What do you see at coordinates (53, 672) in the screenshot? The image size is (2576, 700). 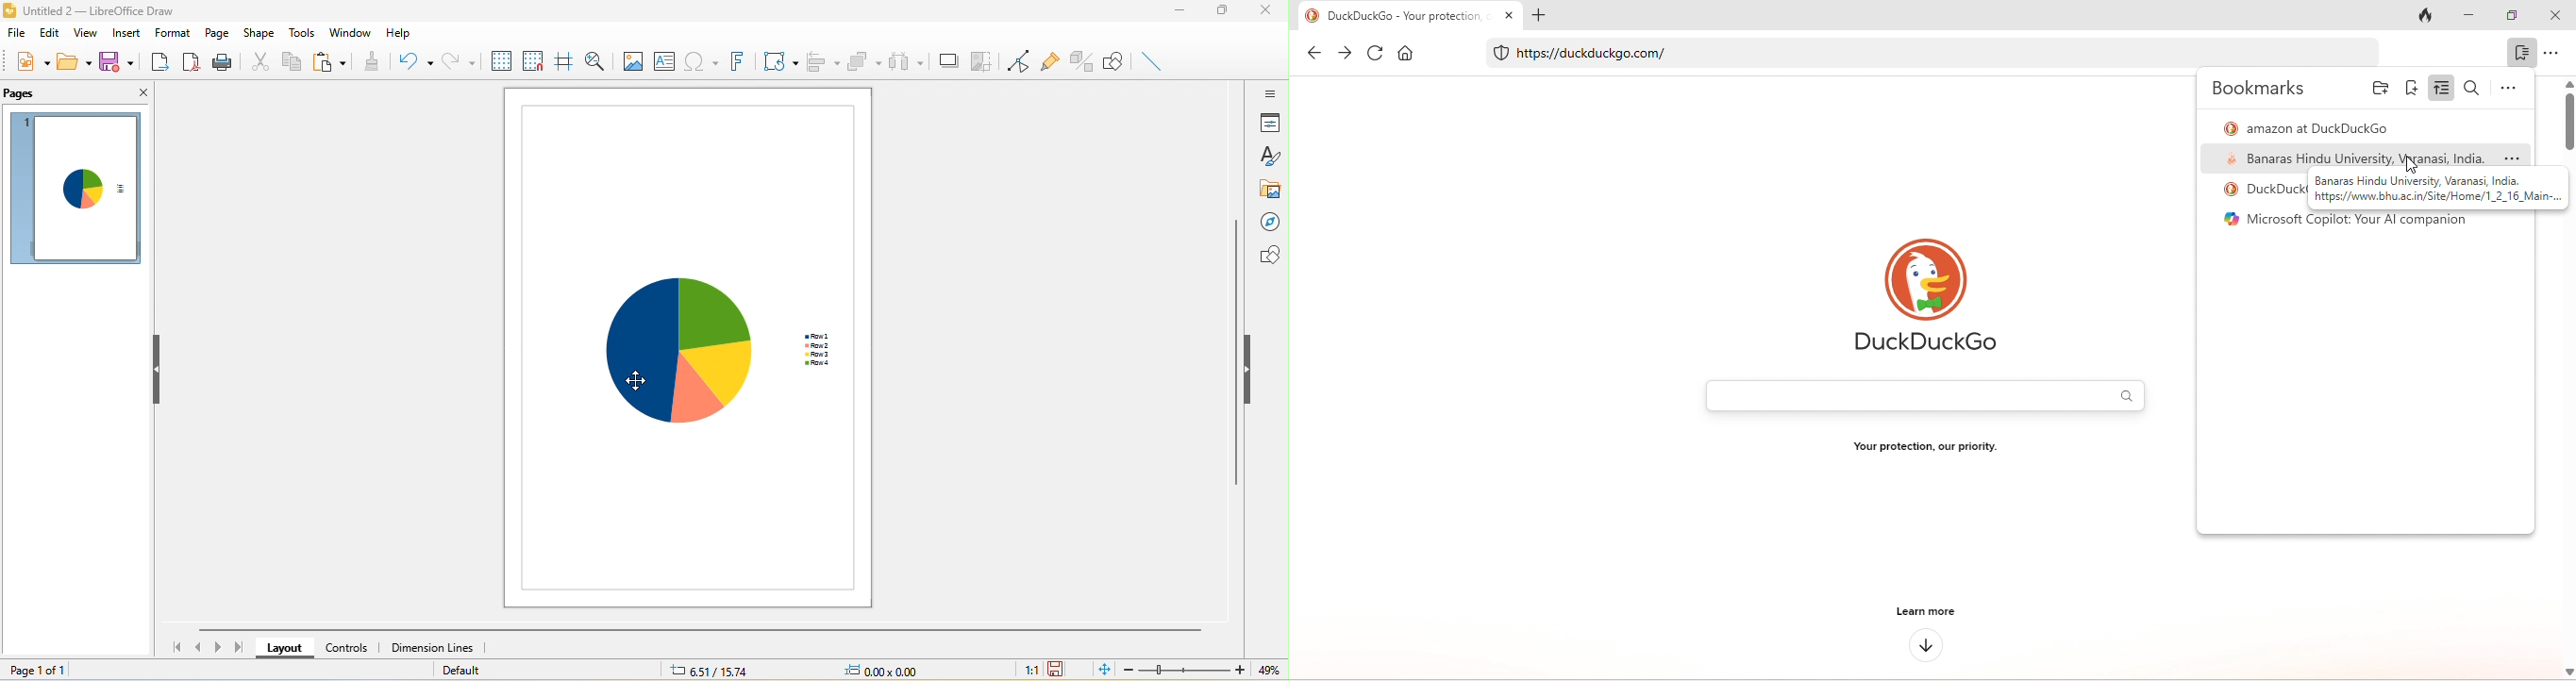 I see `page 1 of 1` at bounding box center [53, 672].